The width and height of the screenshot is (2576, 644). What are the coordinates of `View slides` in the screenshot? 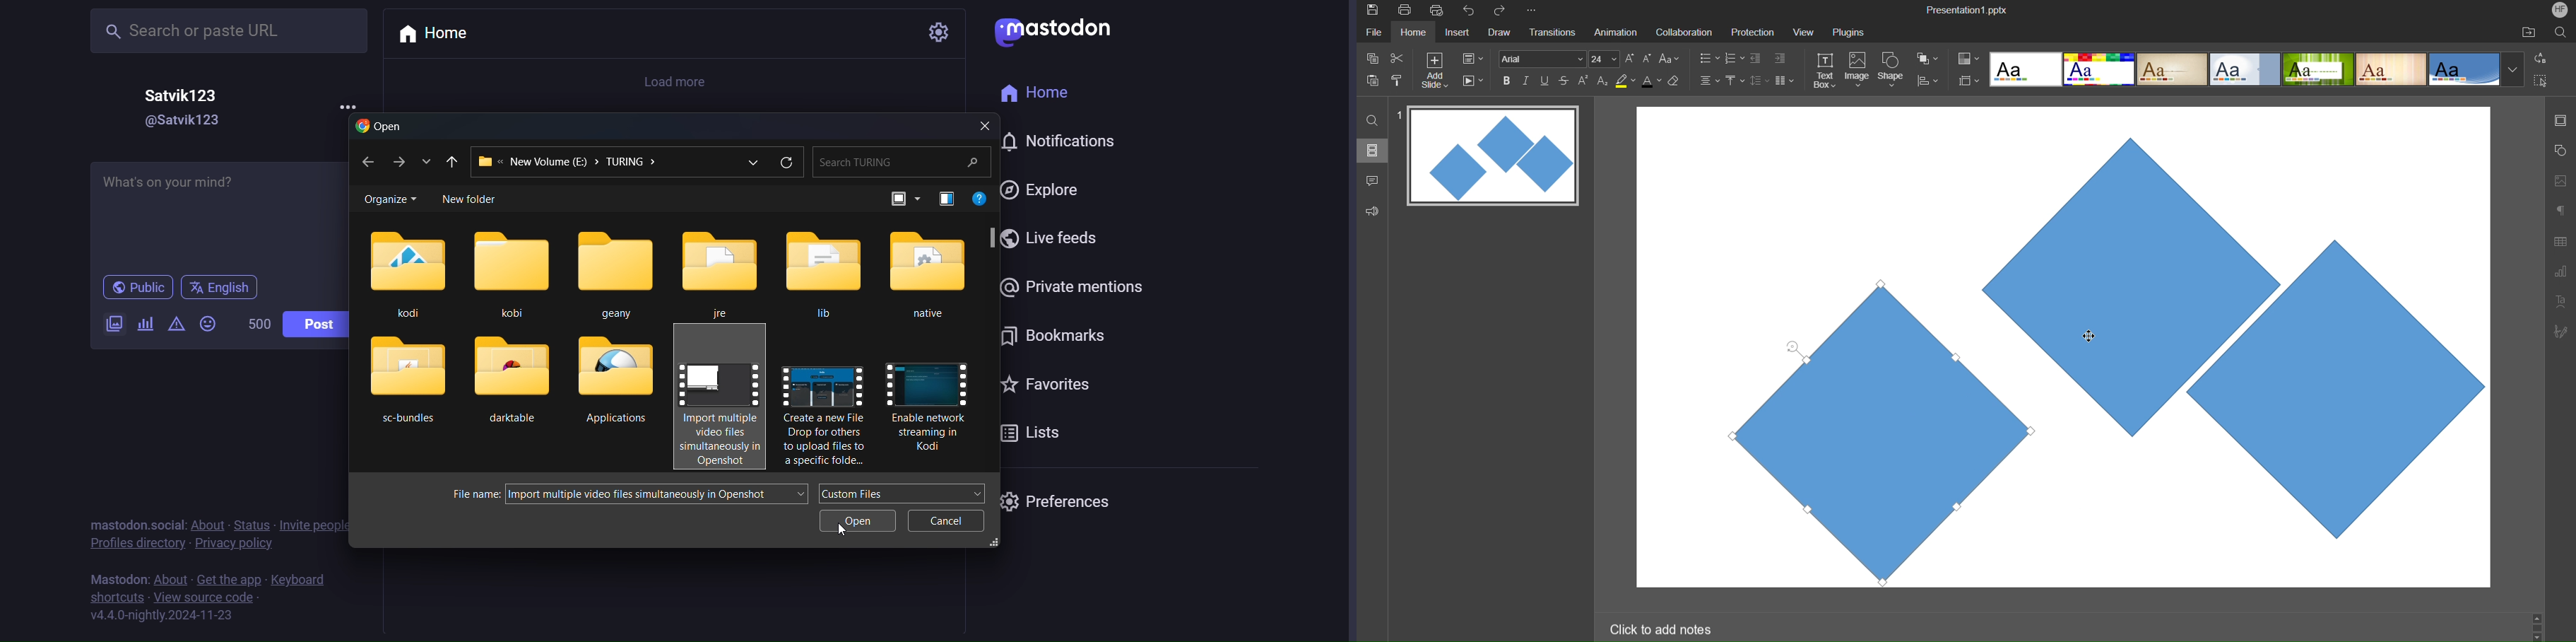 It's located at (1372, 149).